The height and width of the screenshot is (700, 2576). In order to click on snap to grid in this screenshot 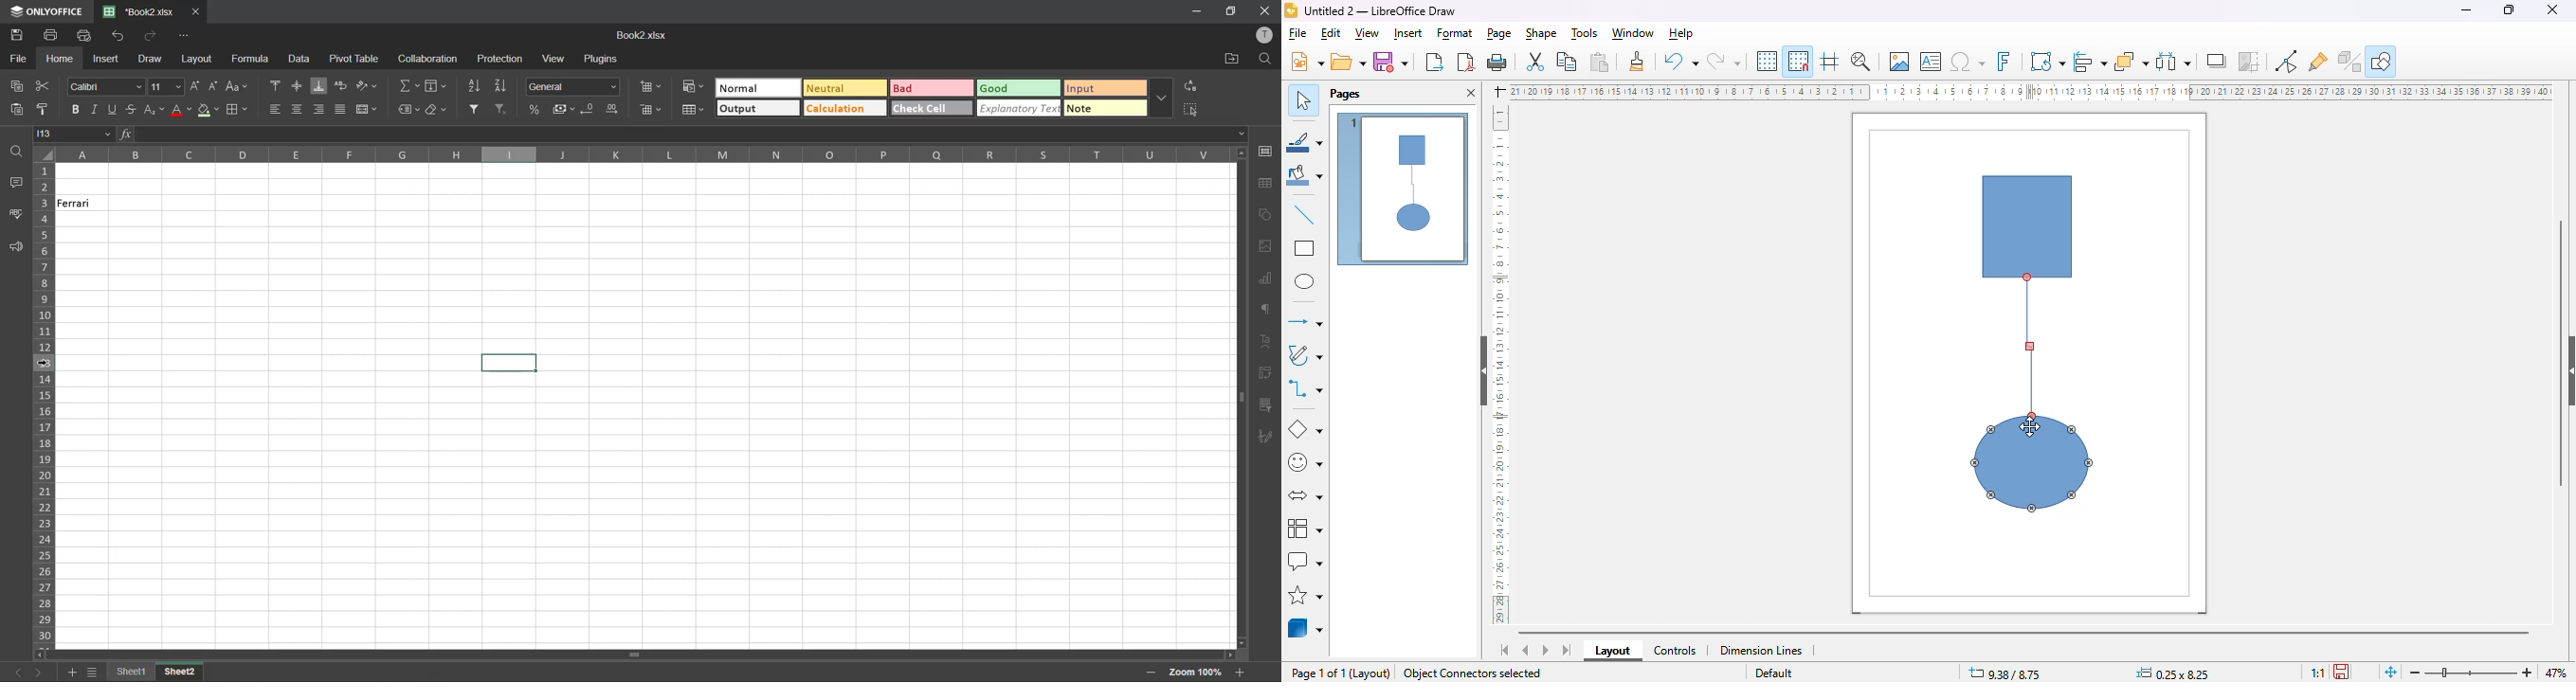, I will do `click(1799, 61)`.